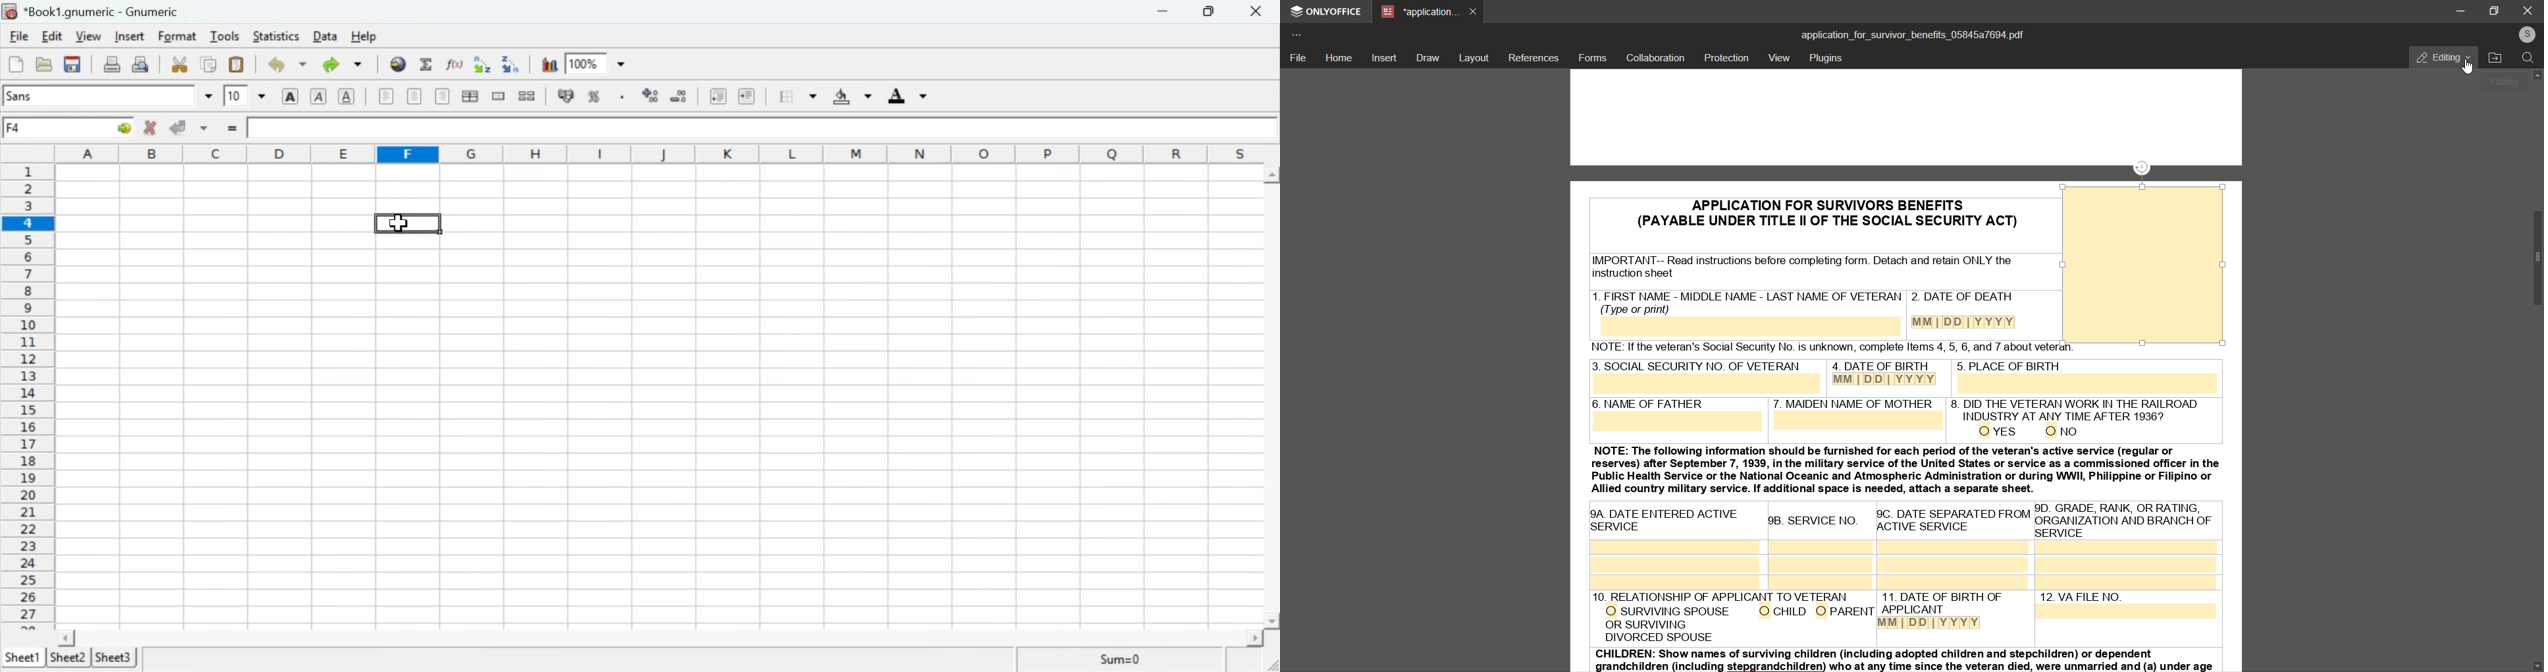 The image size is (2548, 672). What do you see at coordinates (88, 36) in the screenshot?
I see `View` at bounding box center [88, 36].